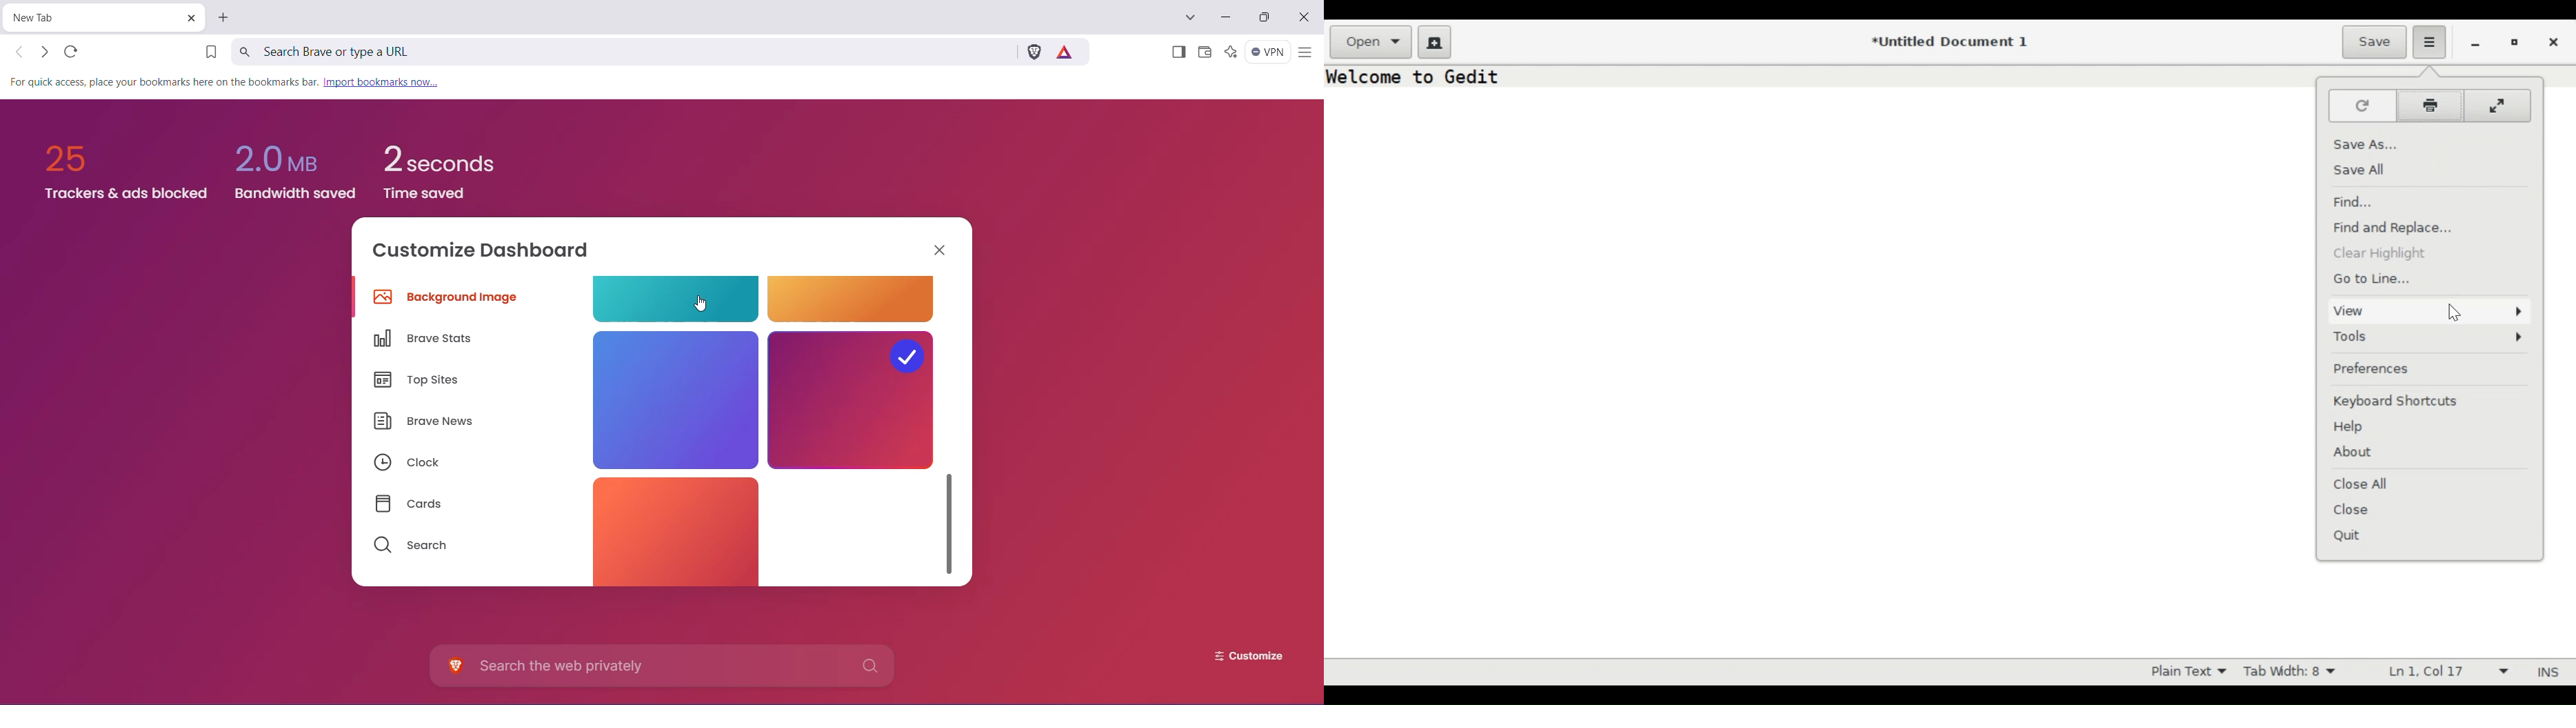 This screenshot has width=2576, height=728. Describe the element at coordinates (1434, 41) in the screenshot. I see `Create a new document` at that location.